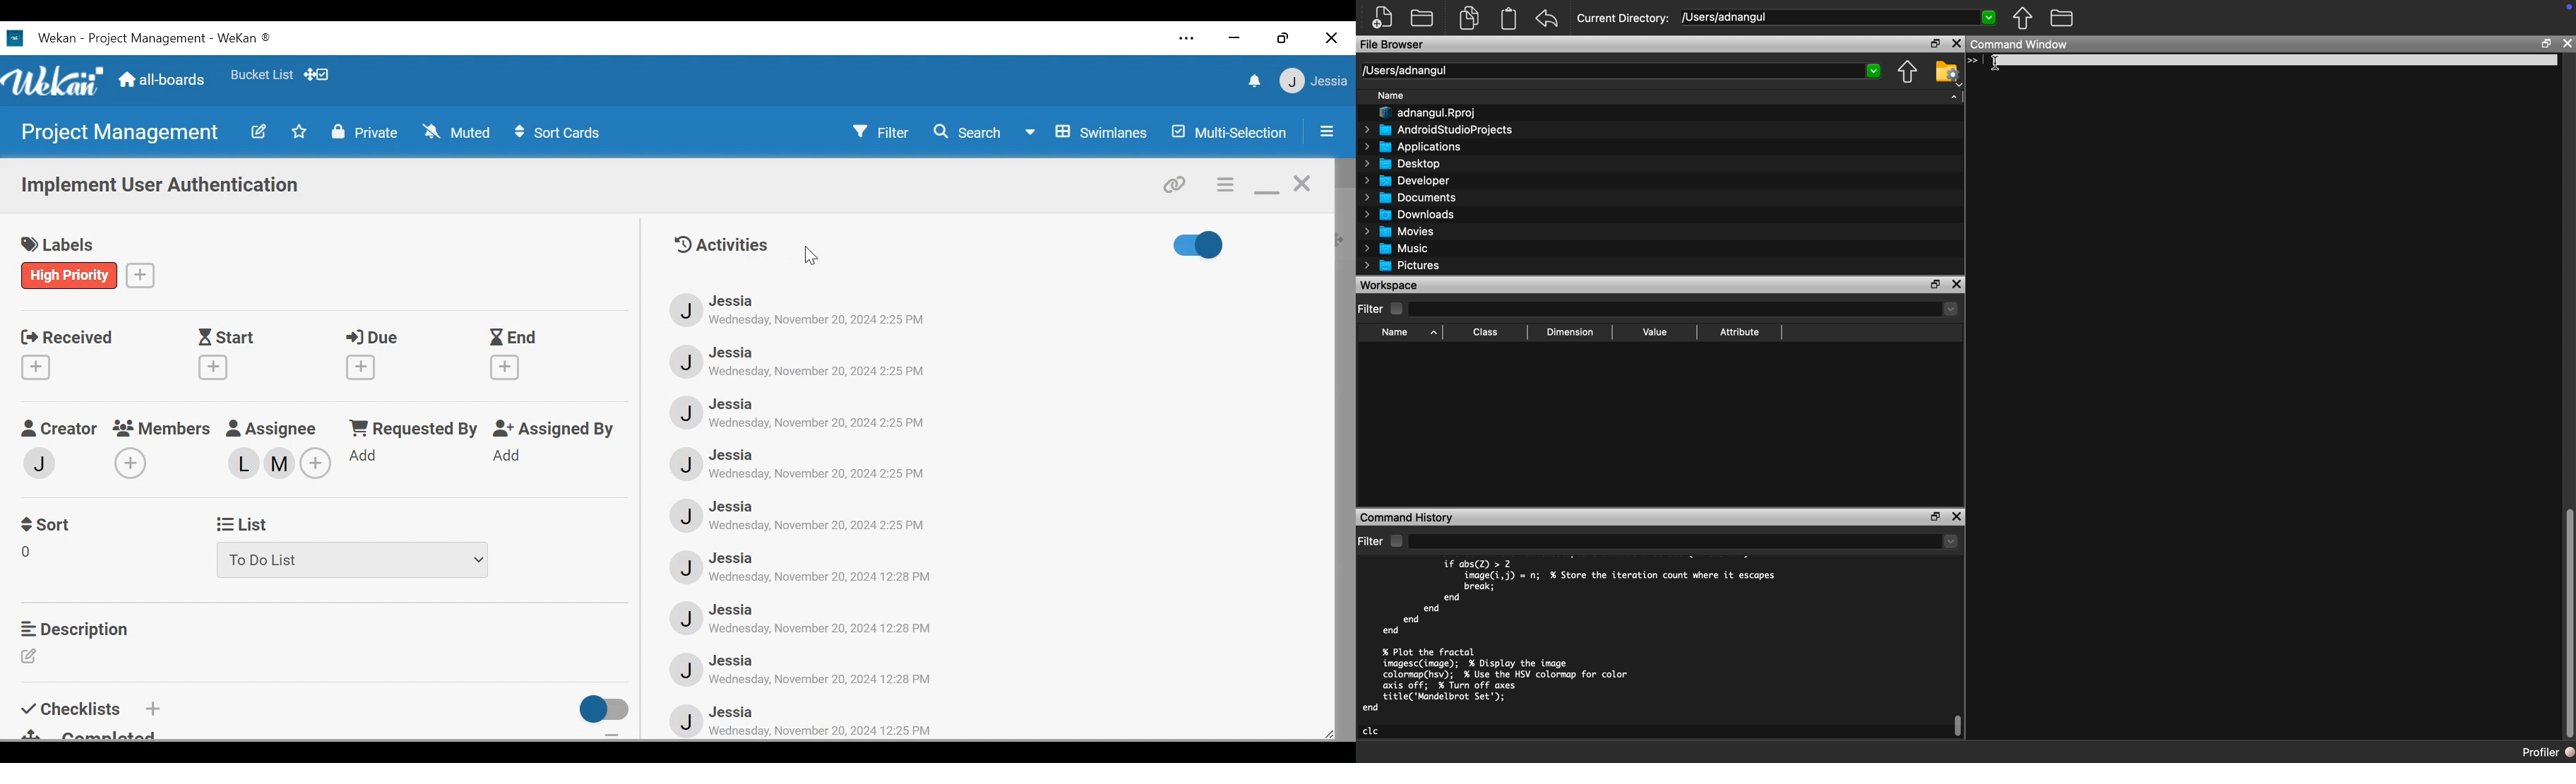 This screenshot has height=784, width=2576. I want to click on label, so click(67, 276).